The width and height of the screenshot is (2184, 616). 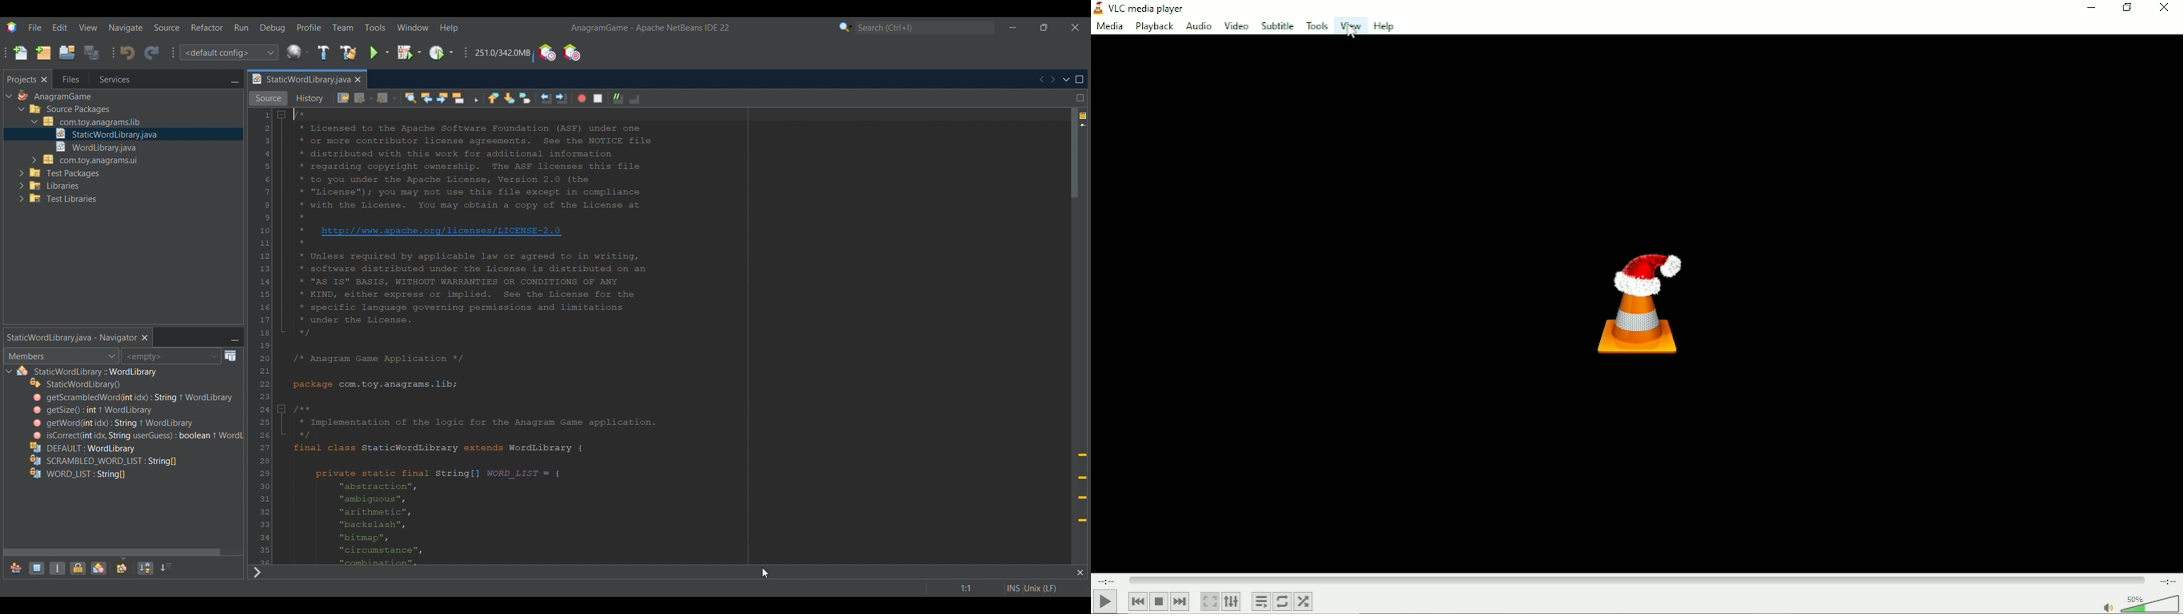 I want to click on , so click(x=108, y=132).